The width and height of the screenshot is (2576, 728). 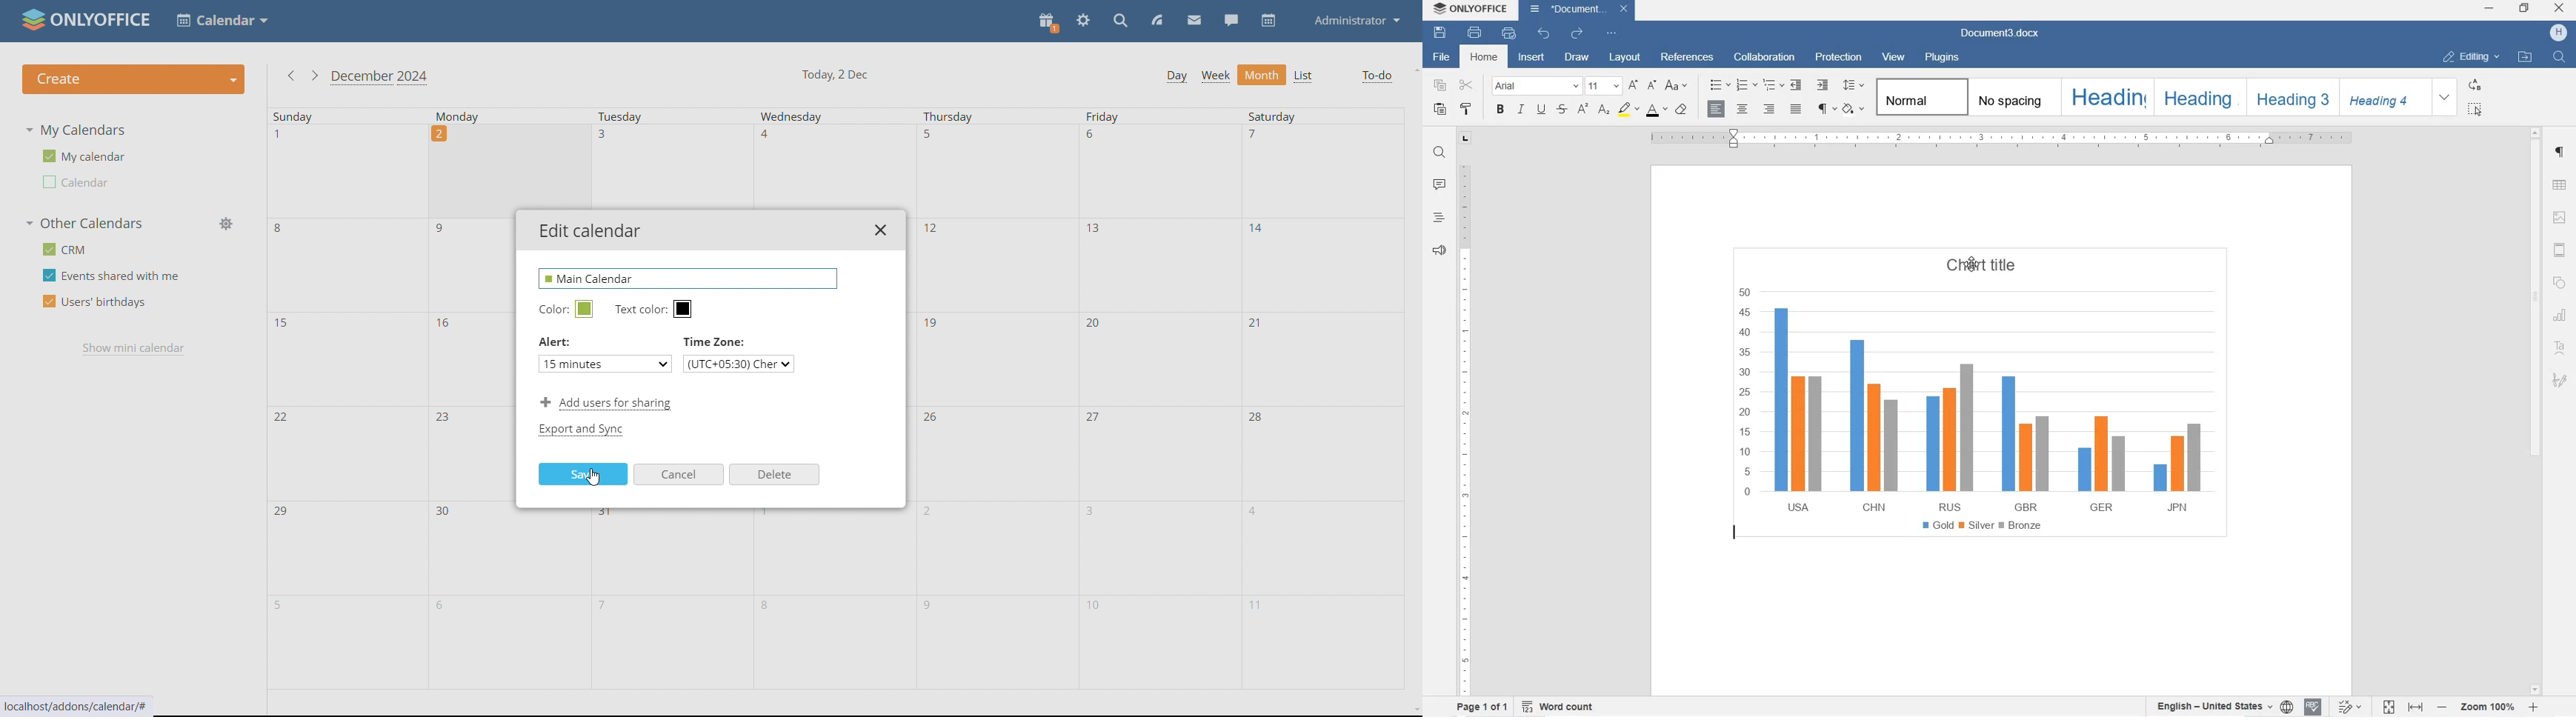 What do you see at coordinates (2560, 216) in the screenshot?
I see `IMAGE SETTINGS` at bounding box center [2560, 216].